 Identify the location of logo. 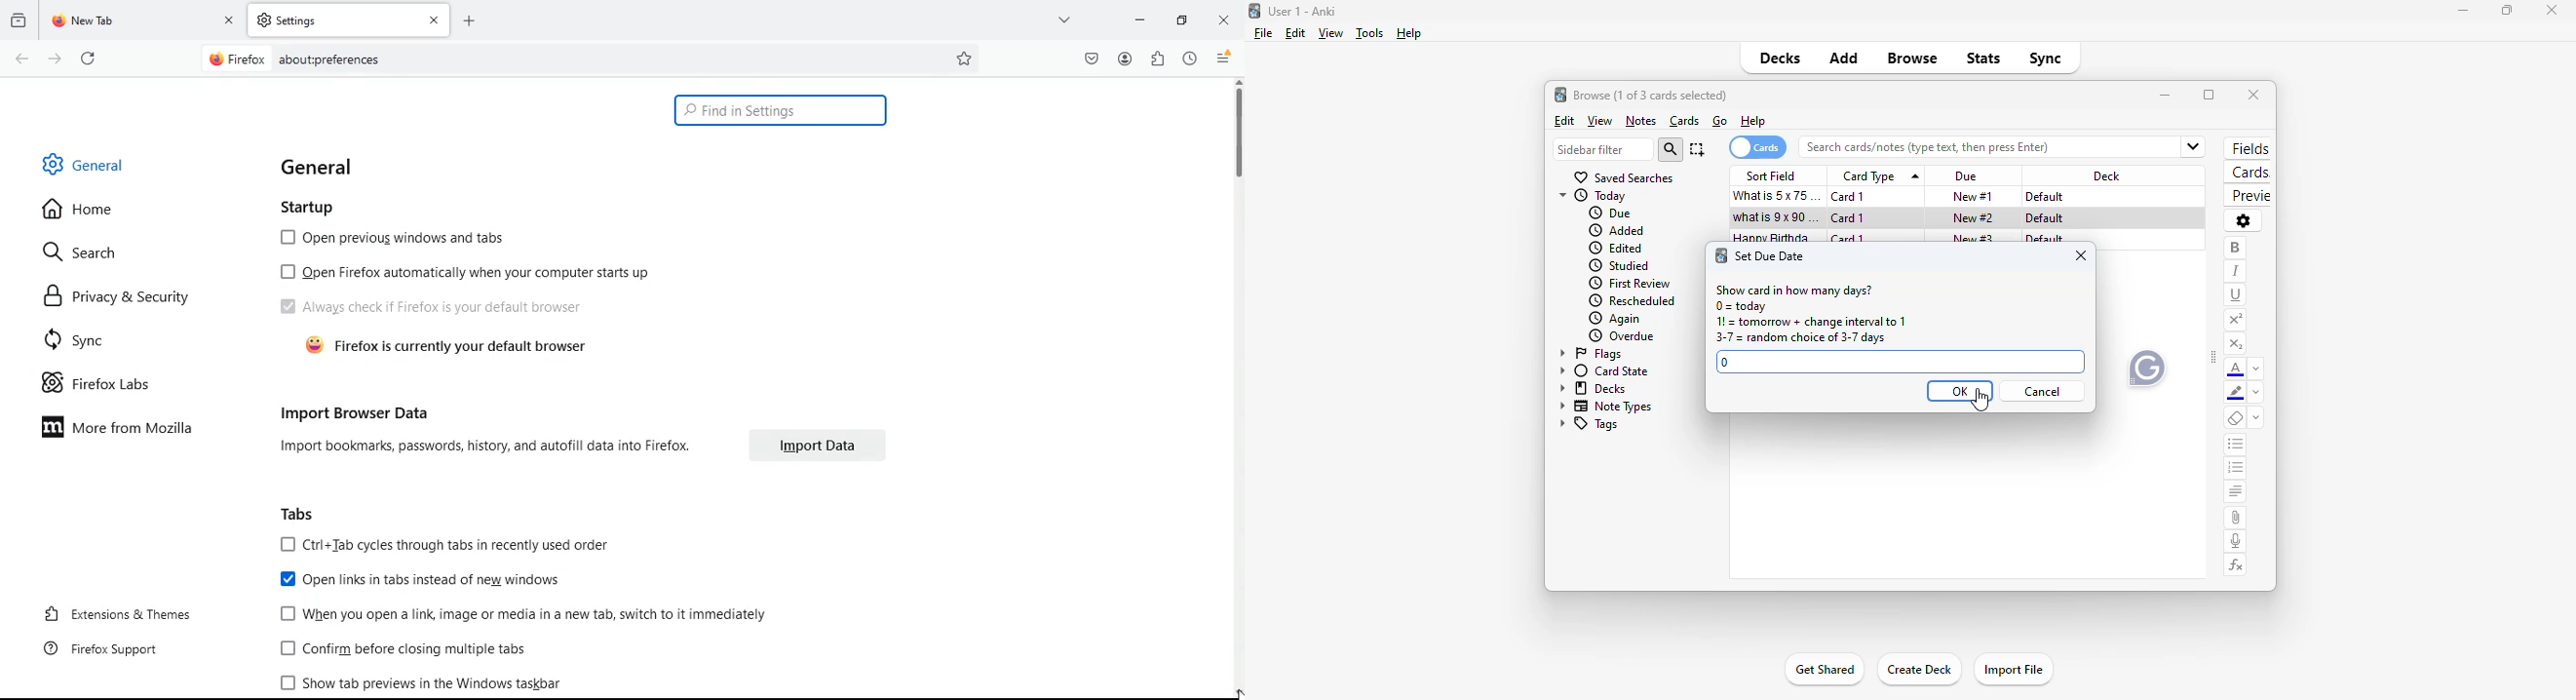
(1253, 11).